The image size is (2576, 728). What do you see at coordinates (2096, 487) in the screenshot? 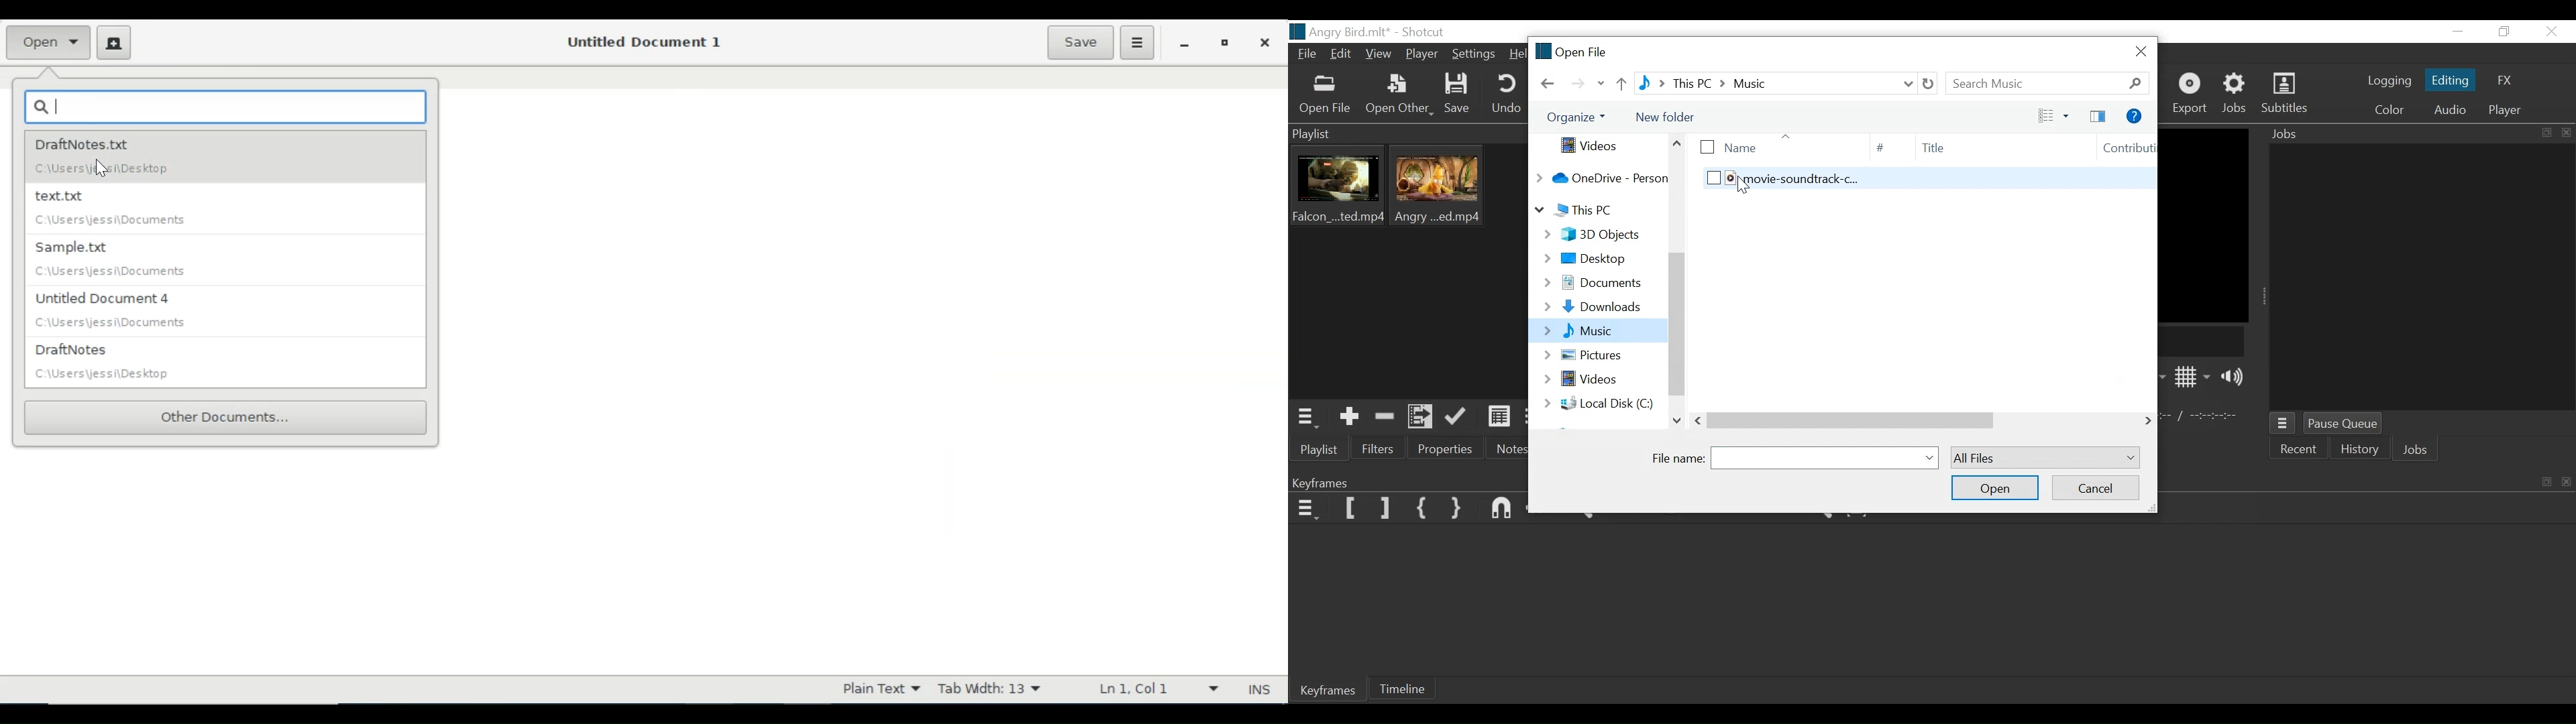
I see `Cancel` at bounding box center [2096, 487].